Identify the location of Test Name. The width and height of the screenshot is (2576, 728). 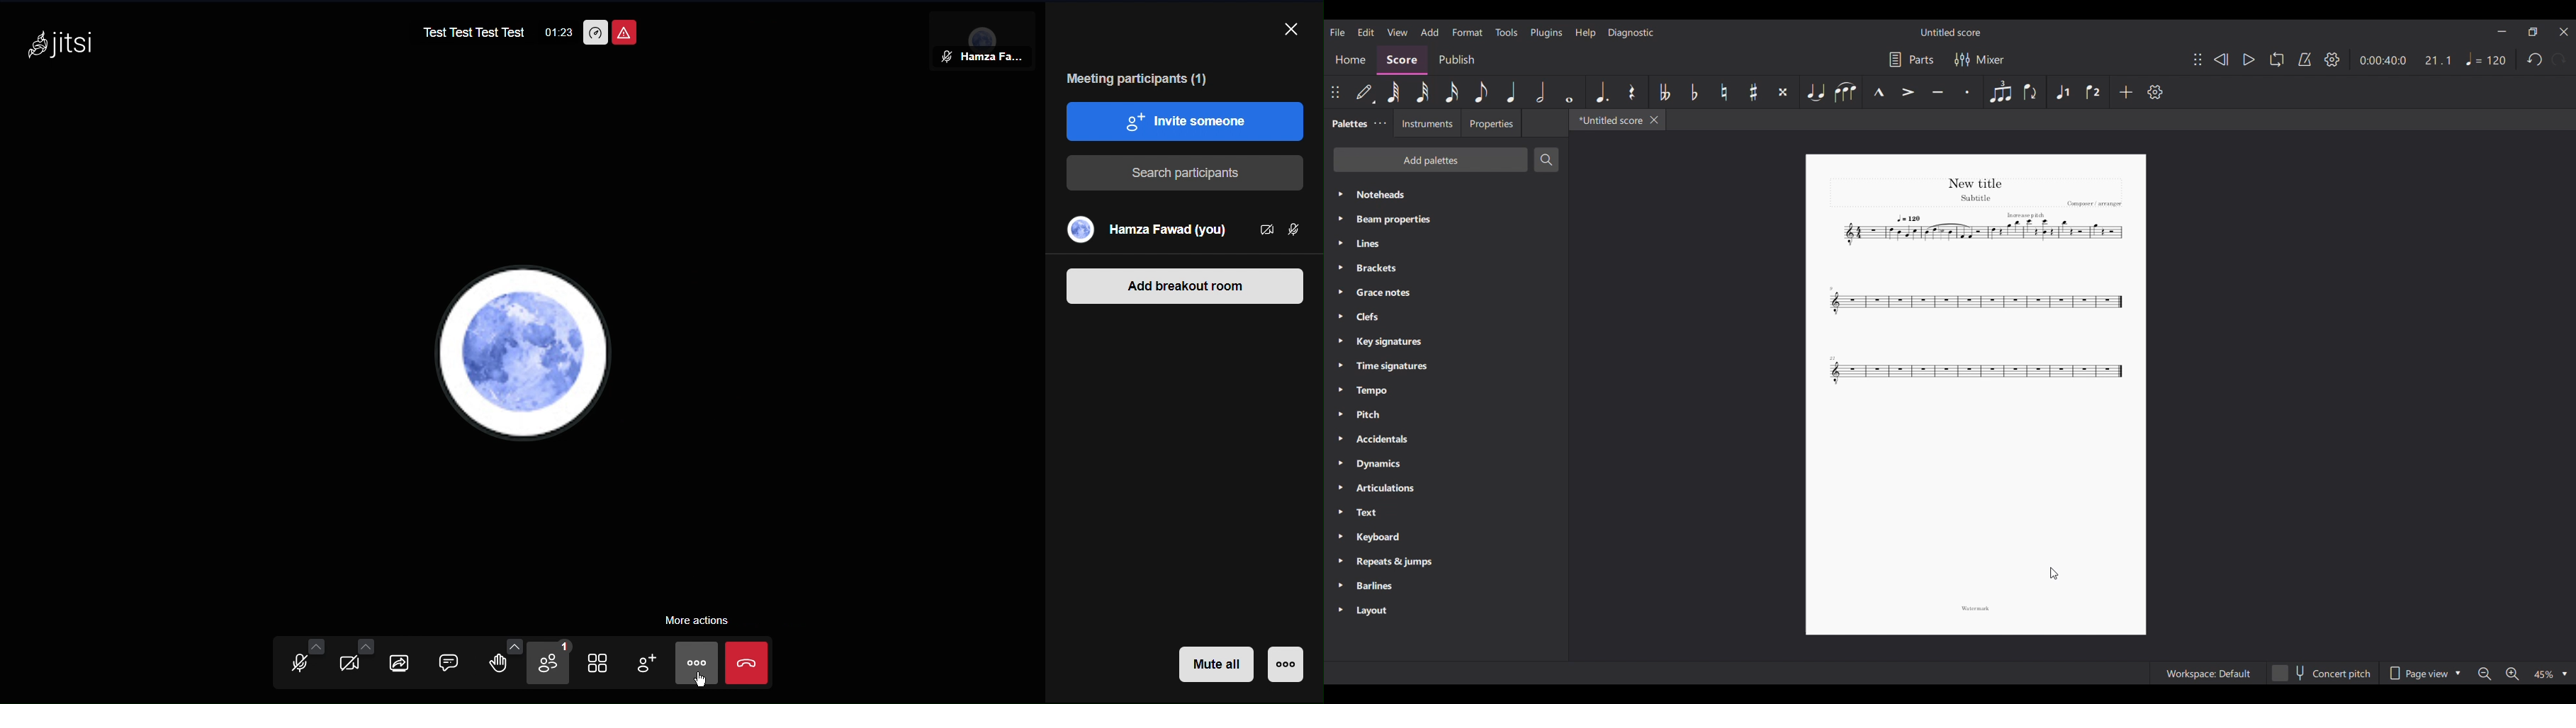
(468, 30).